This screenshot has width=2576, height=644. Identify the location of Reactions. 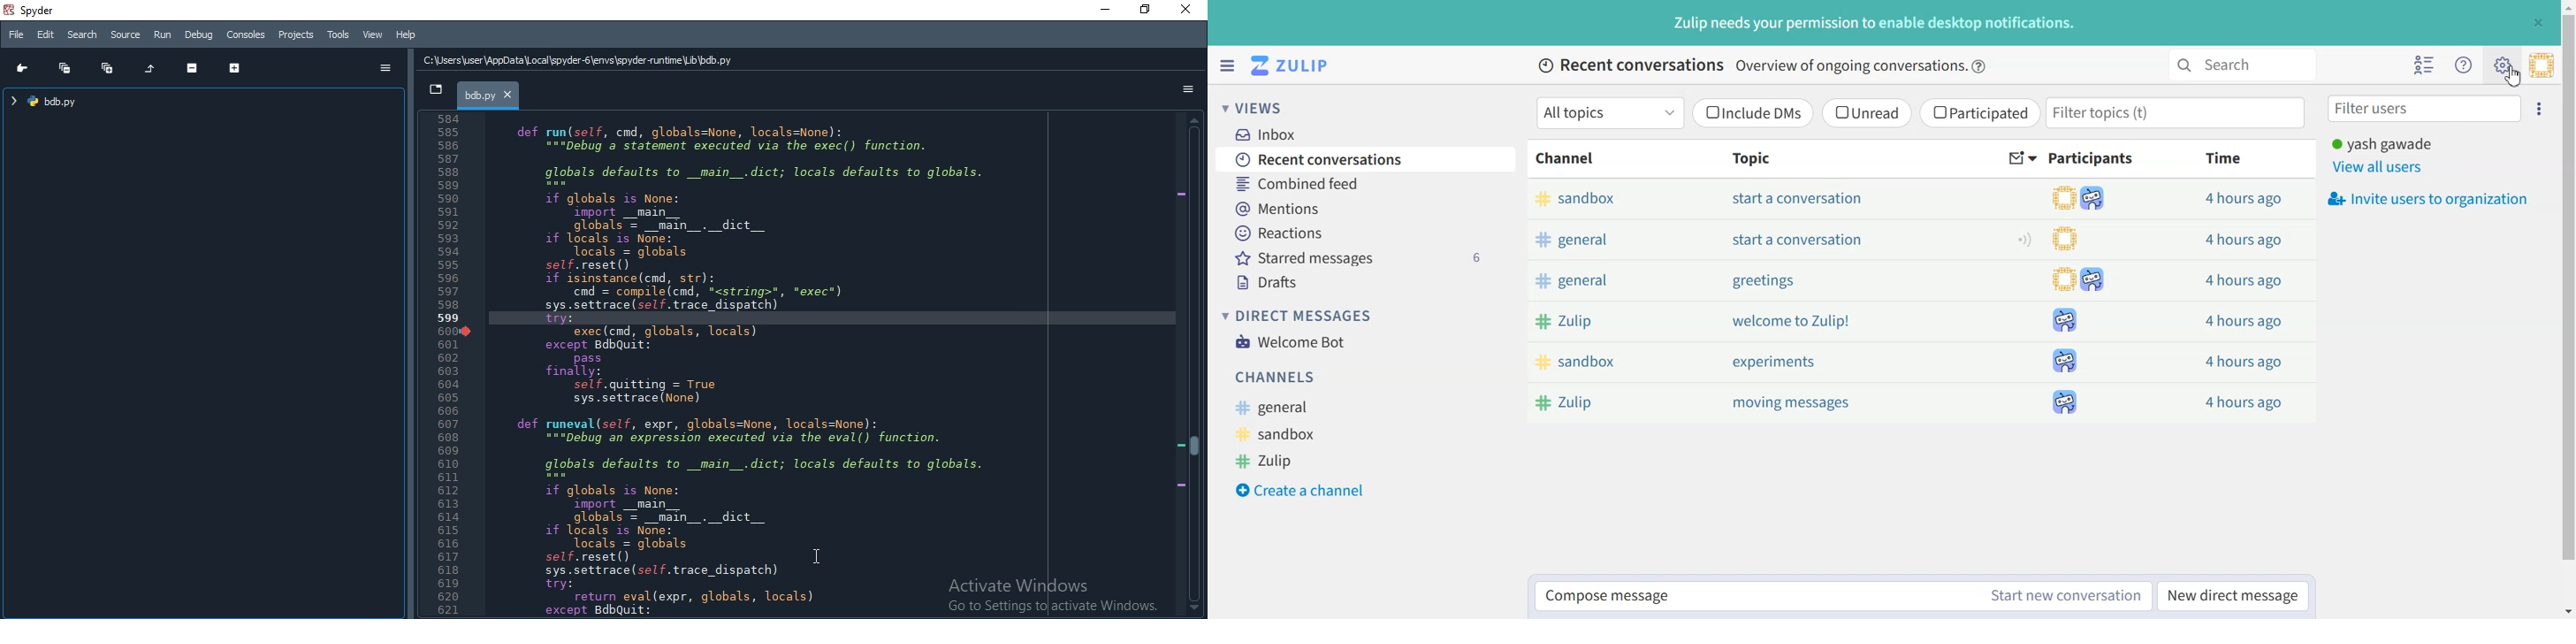
(1367, 233).